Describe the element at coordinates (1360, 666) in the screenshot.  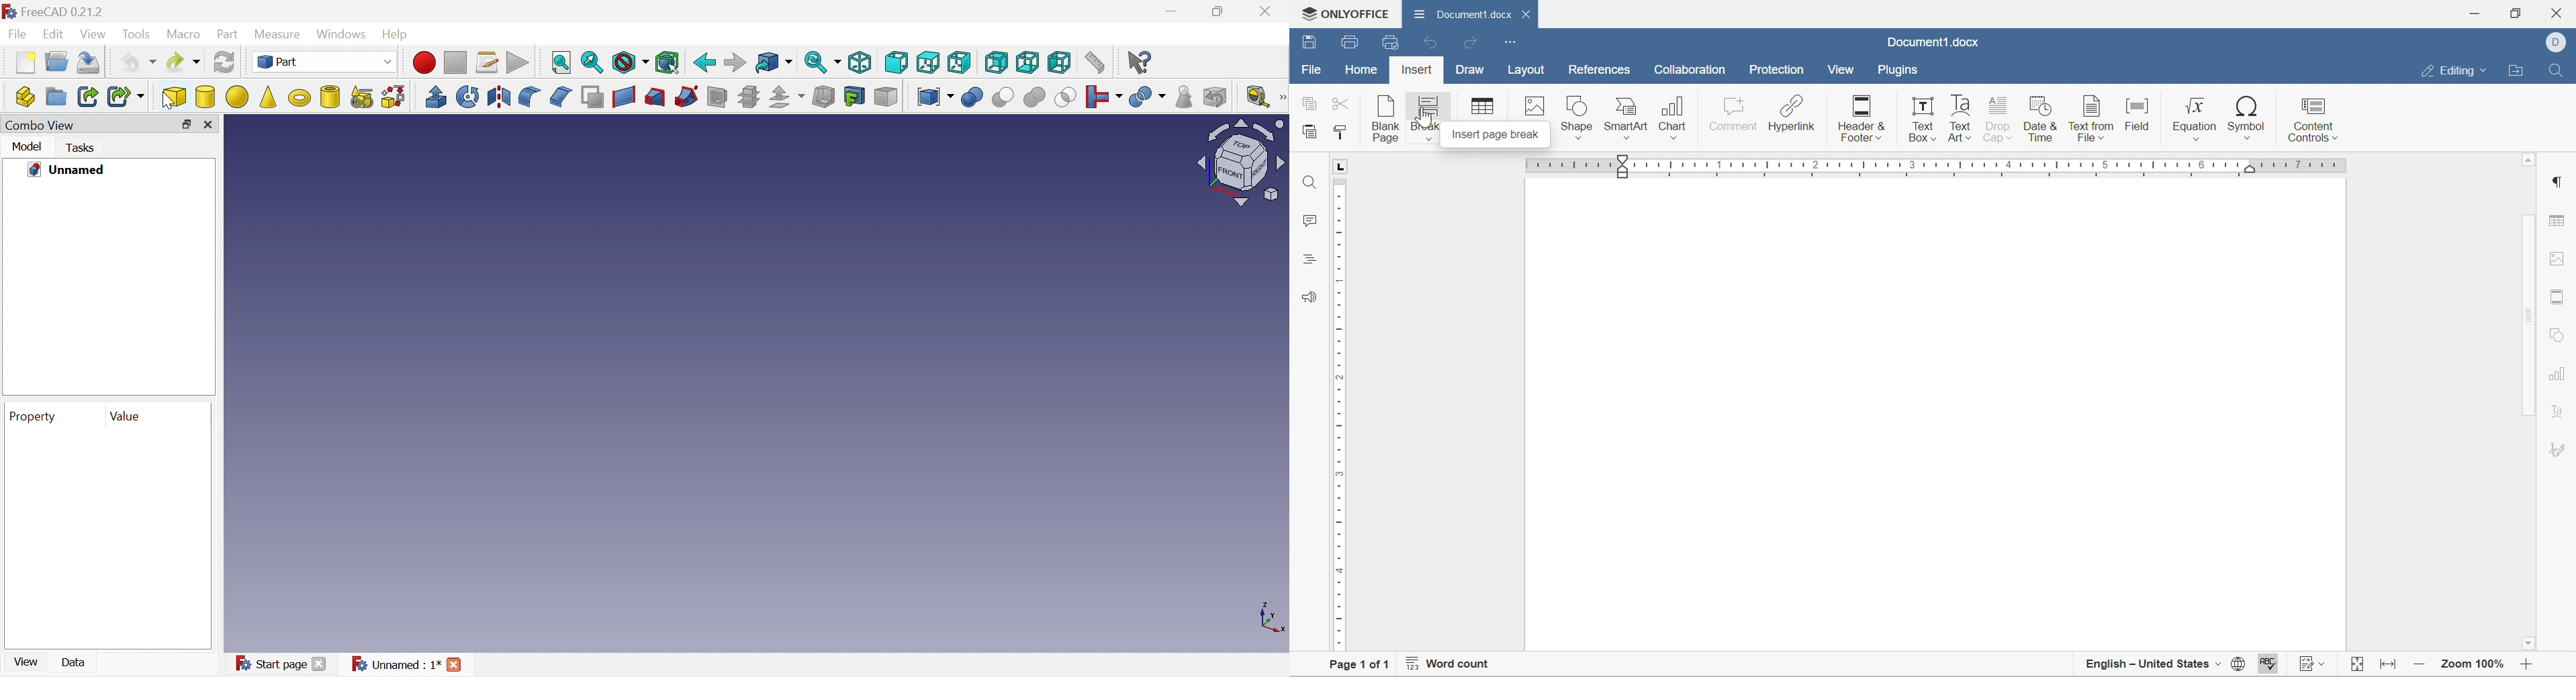
I see `Page 1 of 1` at that location.